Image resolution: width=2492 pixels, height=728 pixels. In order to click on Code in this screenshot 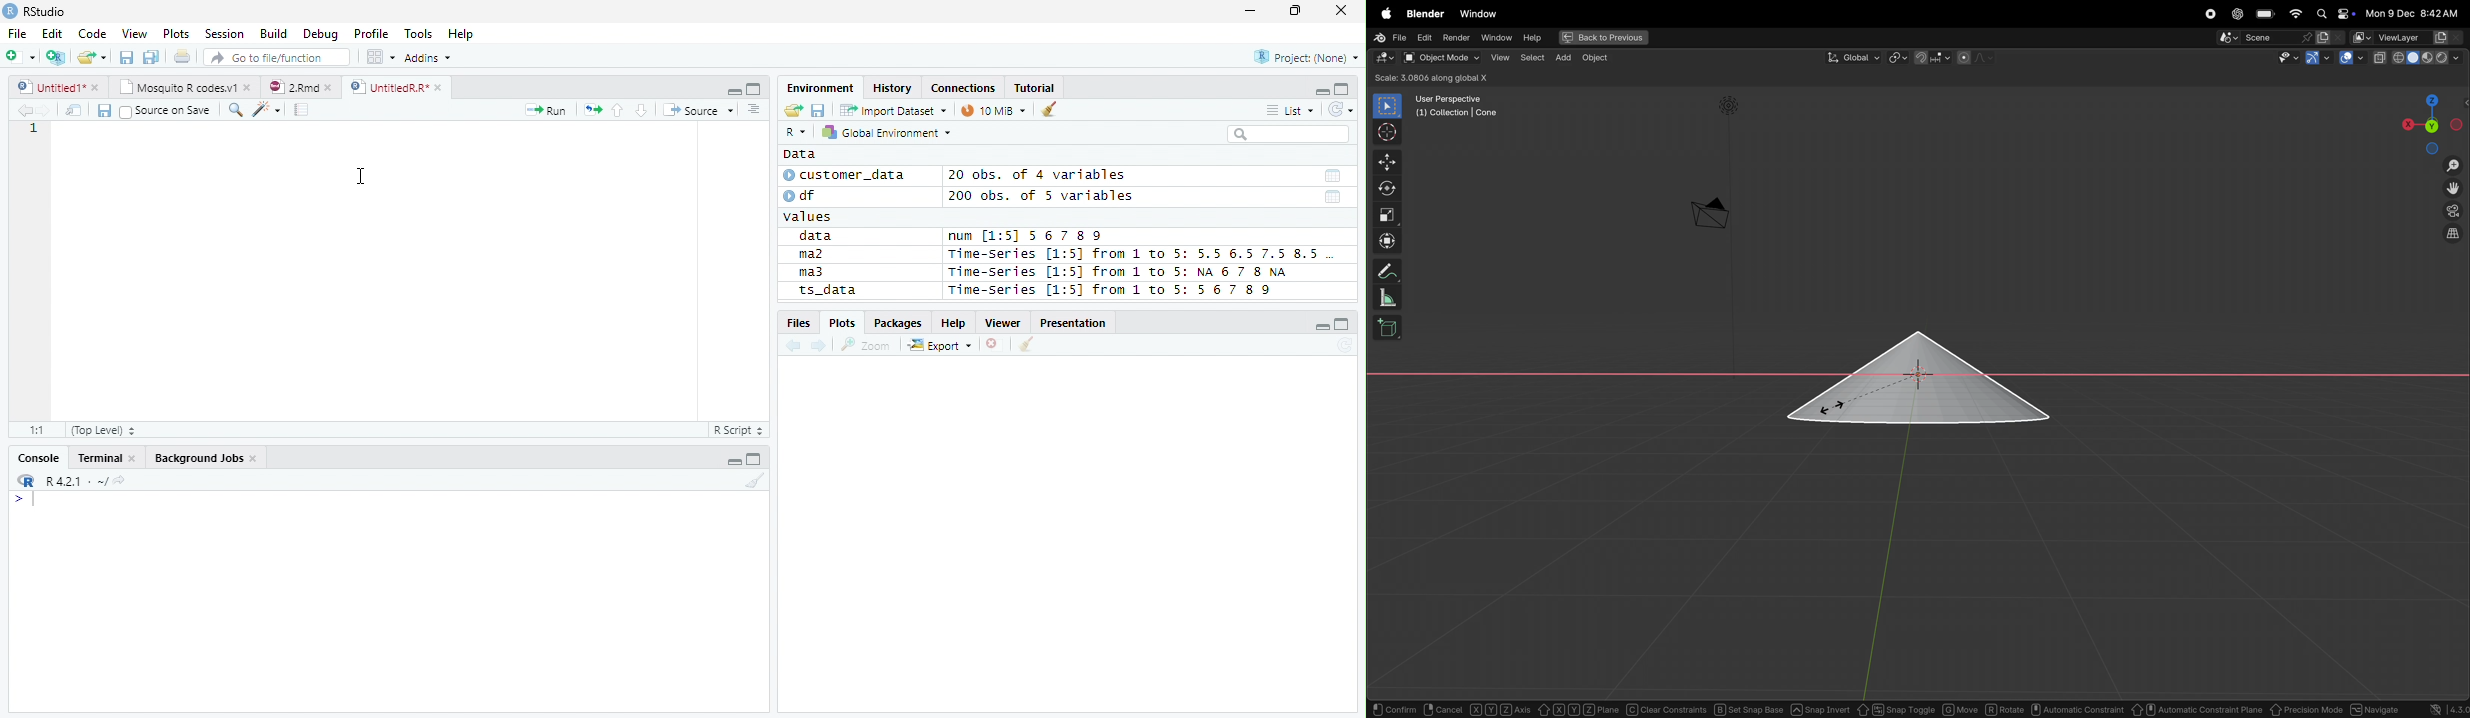, I will do `click(94, 34)`.